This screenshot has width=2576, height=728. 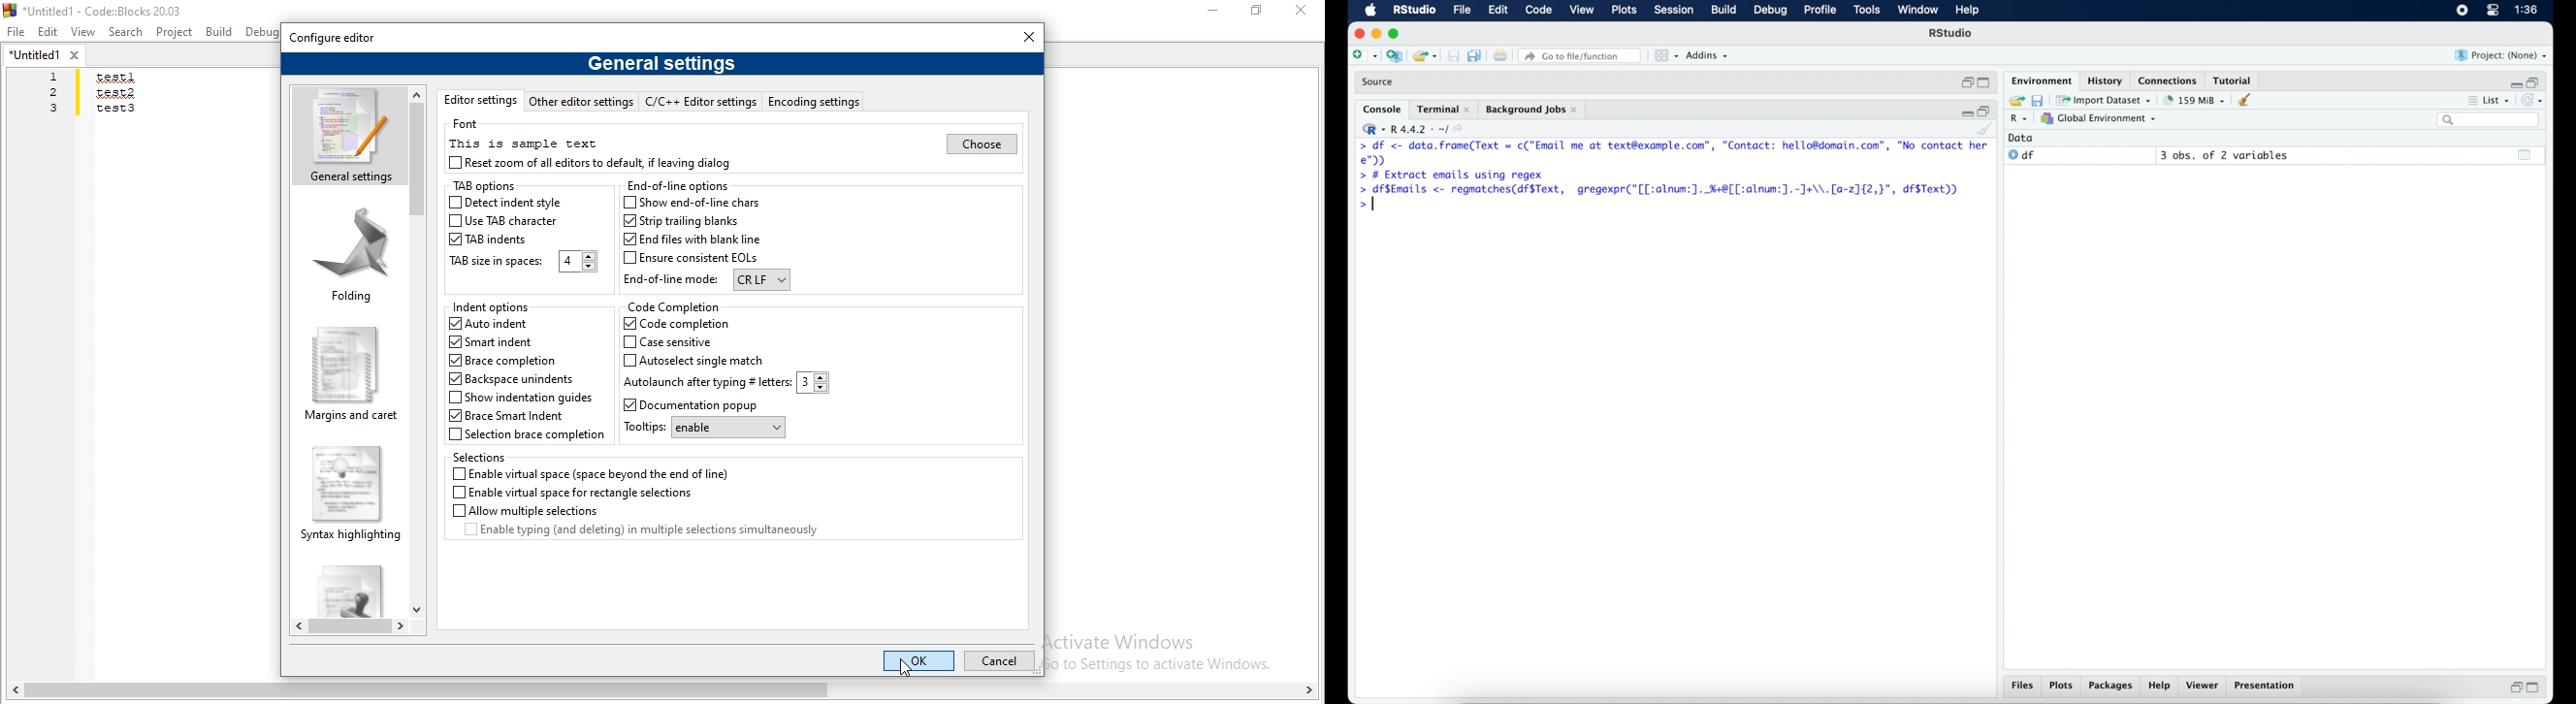 I want to click on restore down, so click(x=2515, y=689).